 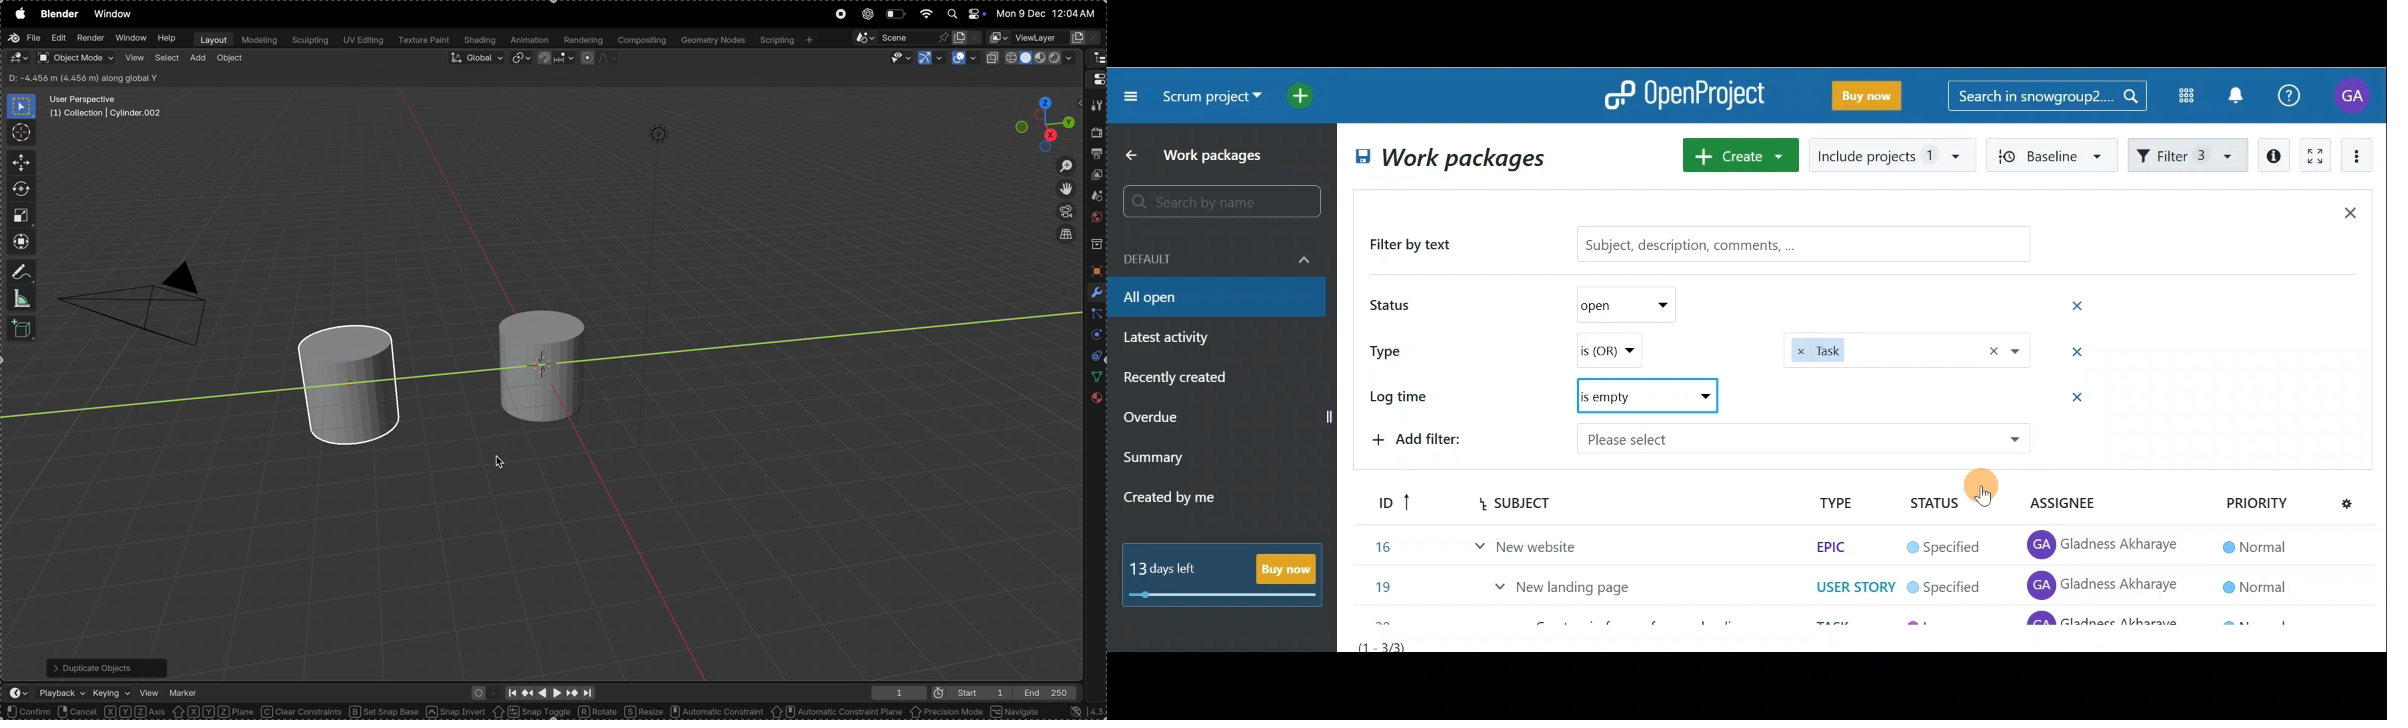 What do you see at coordinates (1169, 340) in the screenshot?
I see `Latest activity` at bounding box center [1169, 340].